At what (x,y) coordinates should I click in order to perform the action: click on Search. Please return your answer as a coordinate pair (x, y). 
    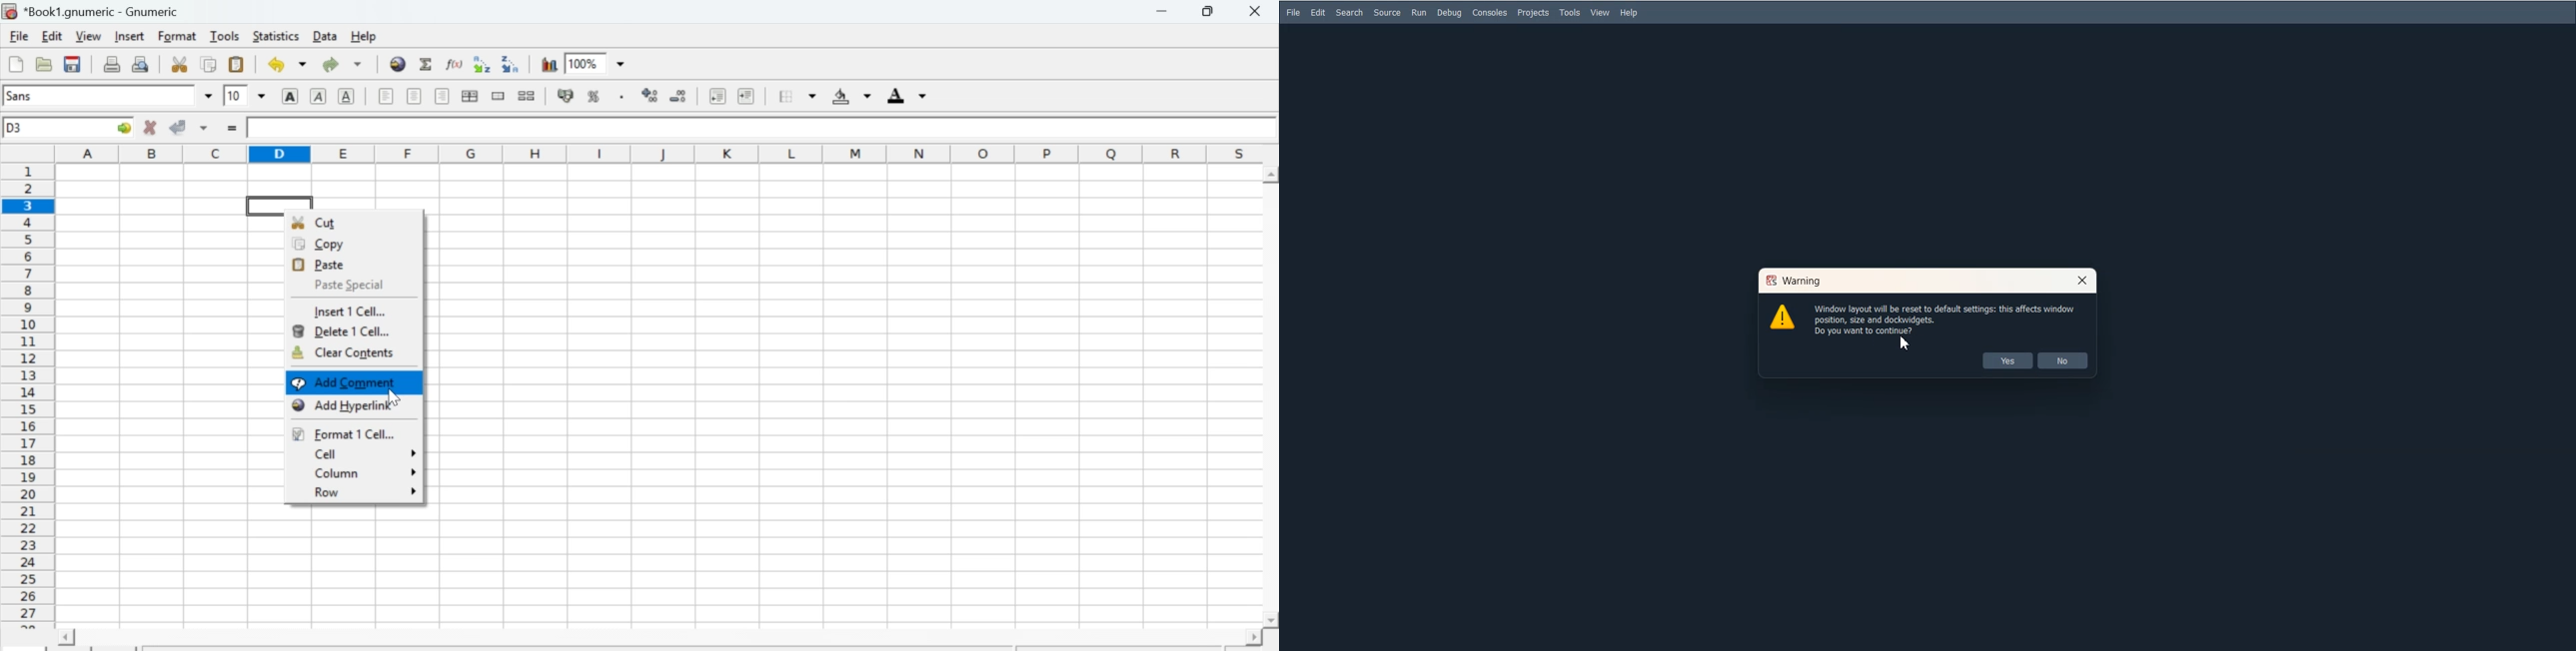
    Looking at the image, I should click on (1349, 12).